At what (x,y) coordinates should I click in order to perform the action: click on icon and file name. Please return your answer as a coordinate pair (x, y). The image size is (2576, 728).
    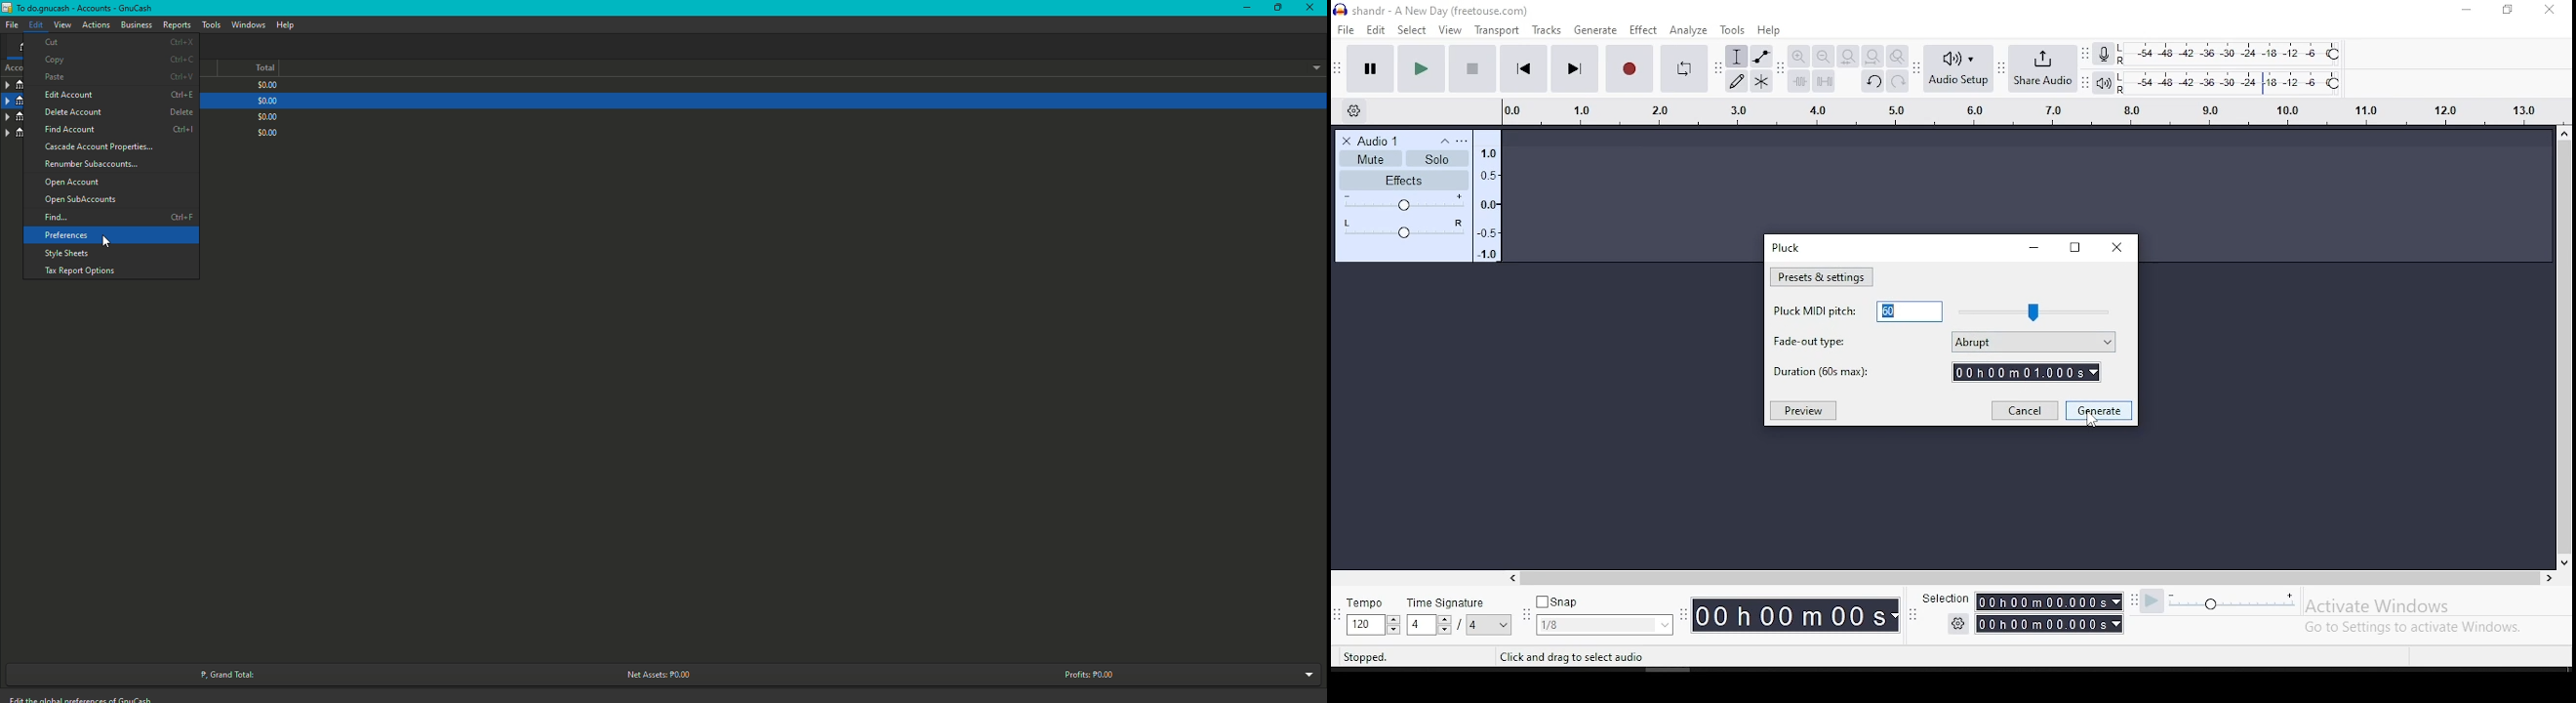
    Looking at the image, I should click on (1431, 11).